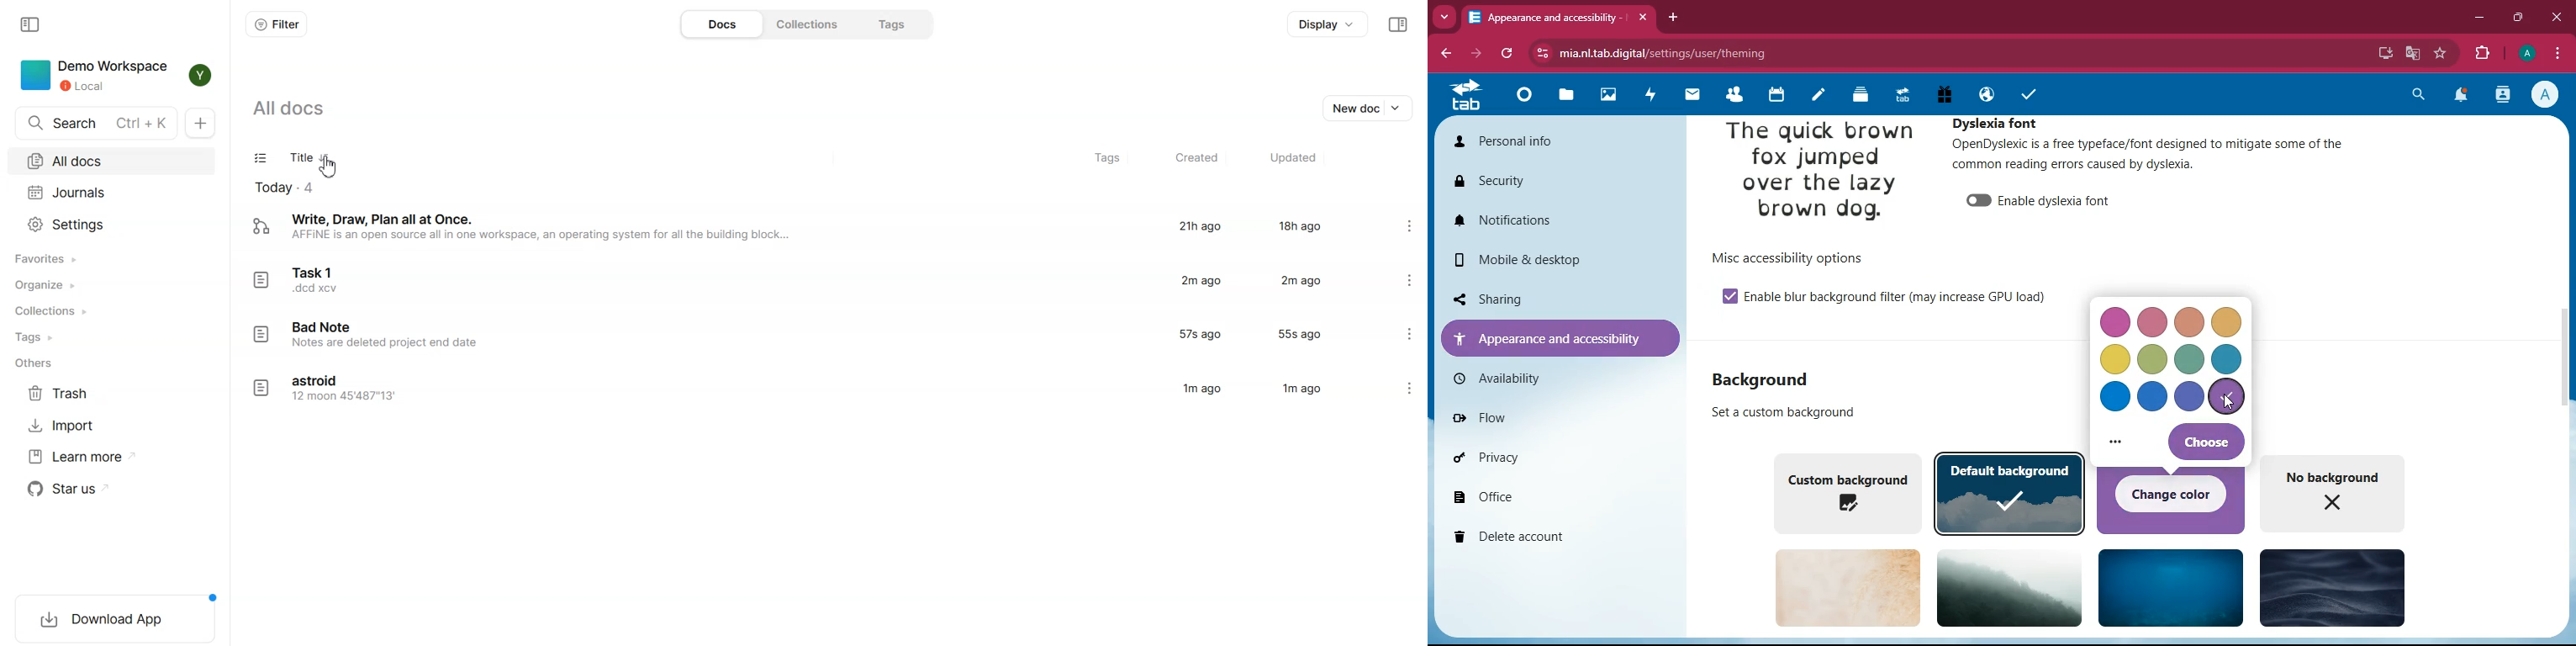  Describe the element at coordinates (1651, 50) in the screenshot. I see `mia.nltab.digital/settings/user/theming` at that location.